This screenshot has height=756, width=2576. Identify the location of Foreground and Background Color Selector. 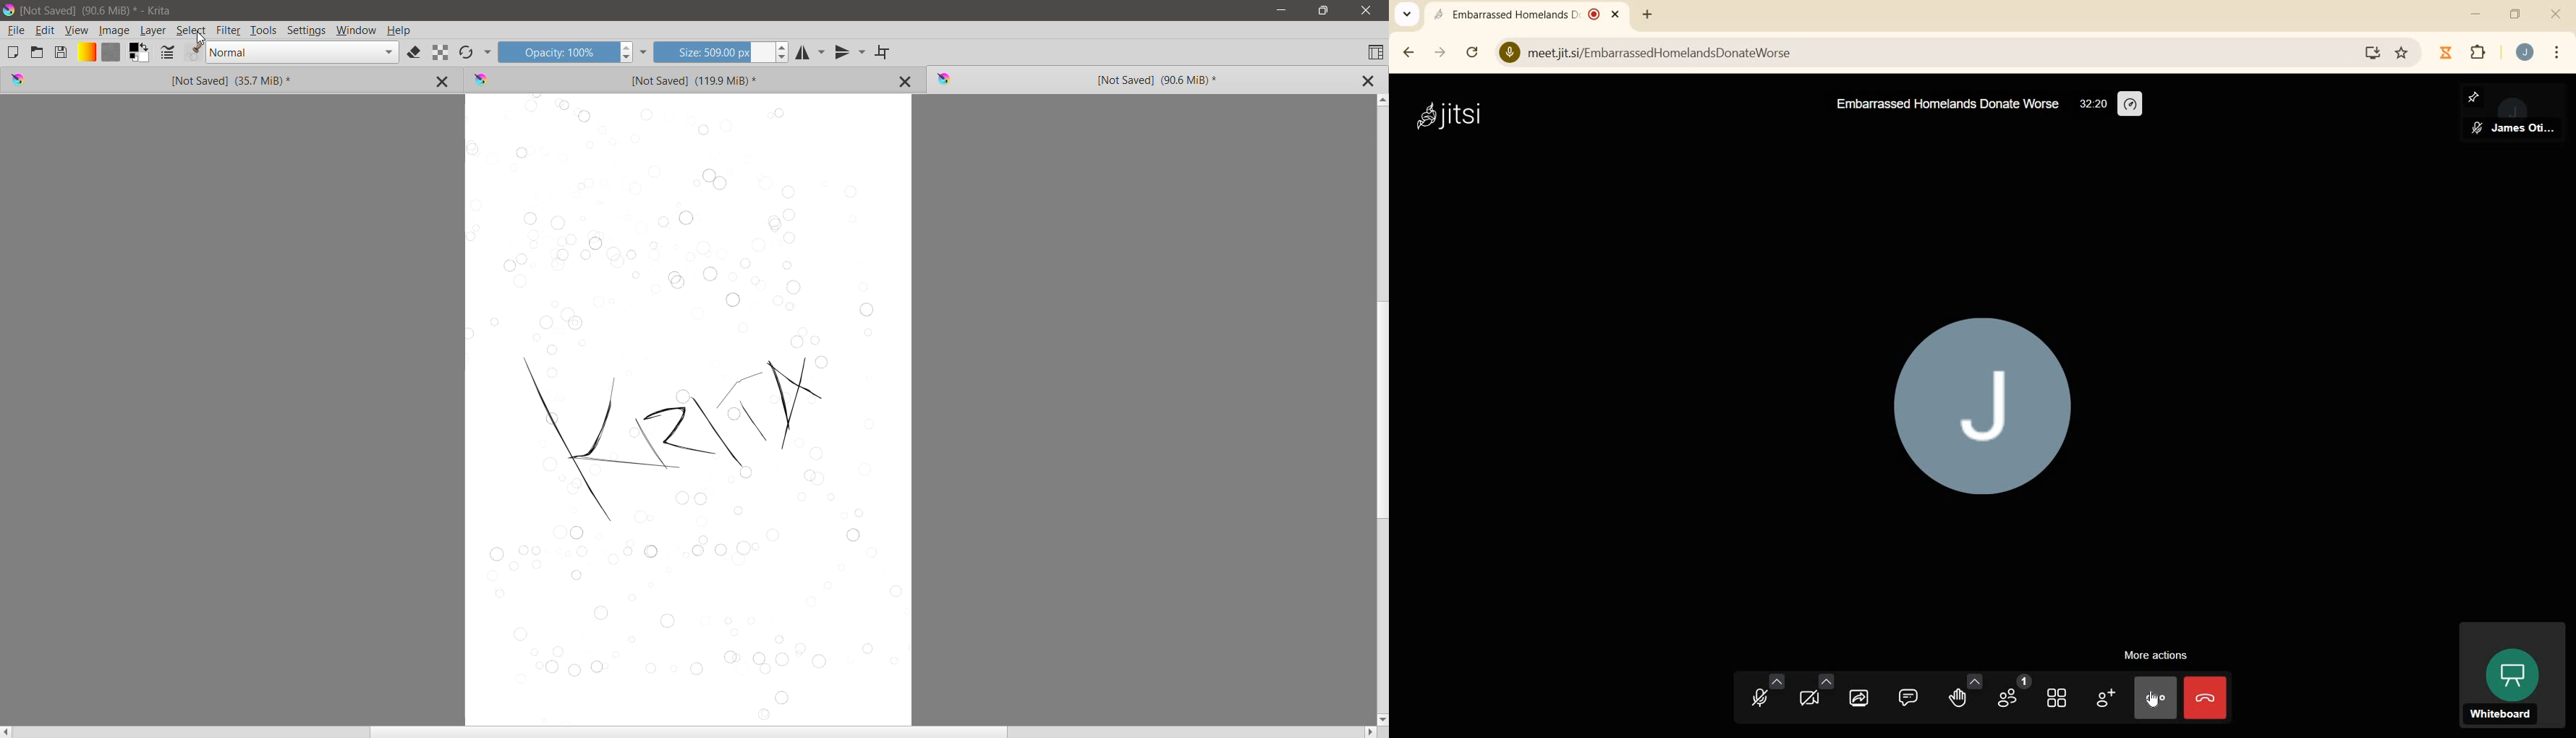
(140, 53).